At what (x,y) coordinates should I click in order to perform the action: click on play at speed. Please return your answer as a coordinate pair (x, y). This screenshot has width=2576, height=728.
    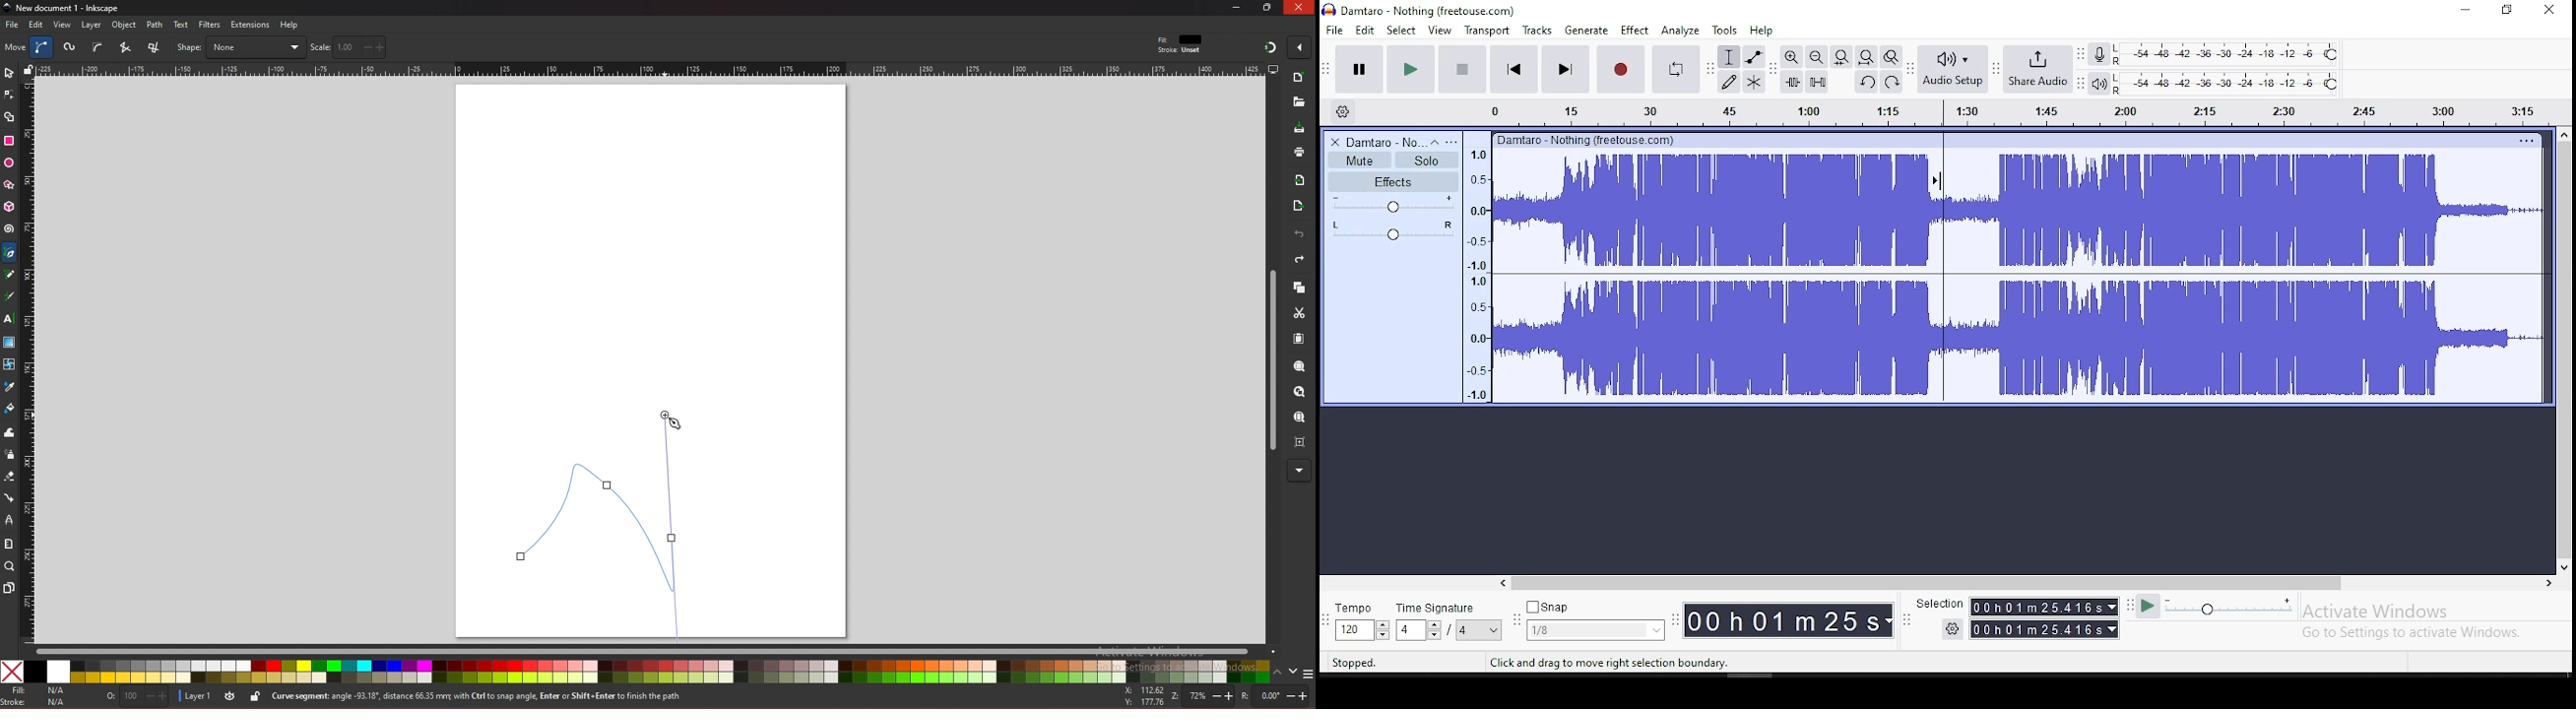
    Looking at the image, I should click on (2149, 609).